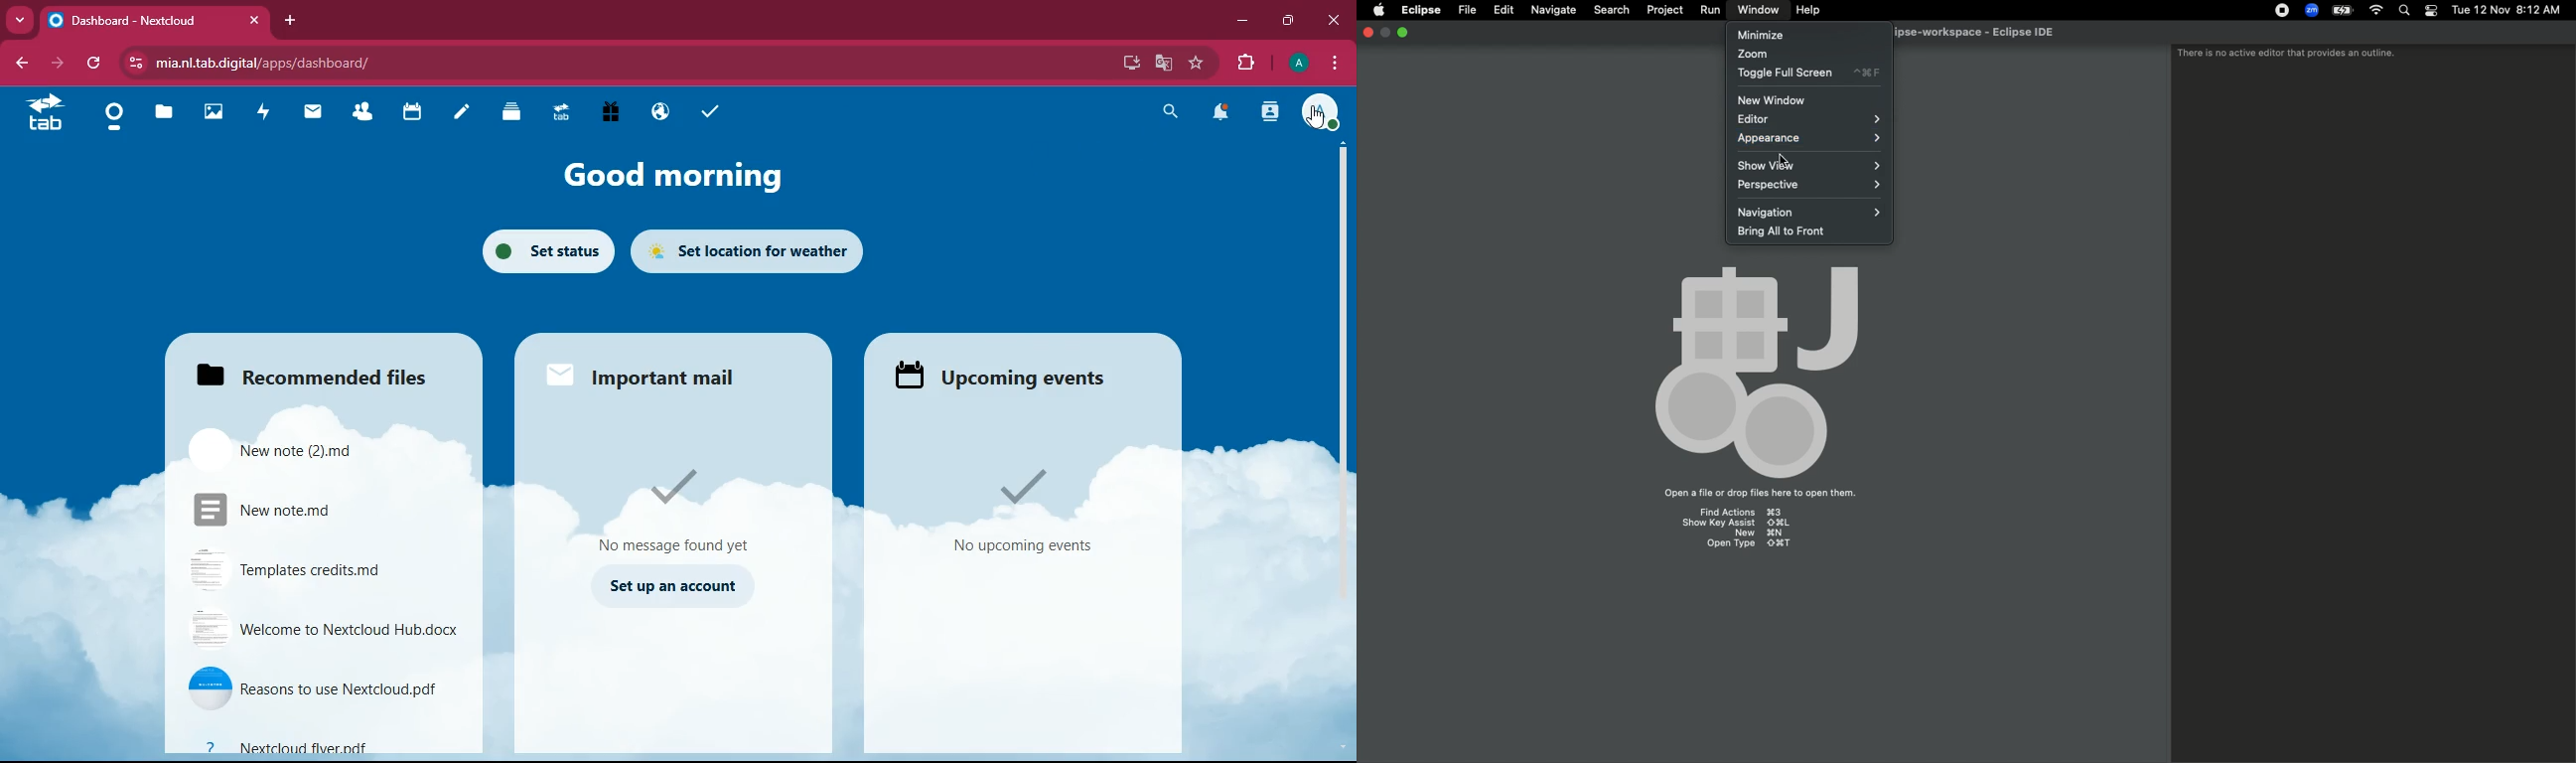 This screenshot has width=2576, height=784. I want to click on good morning, so click(673, 180).